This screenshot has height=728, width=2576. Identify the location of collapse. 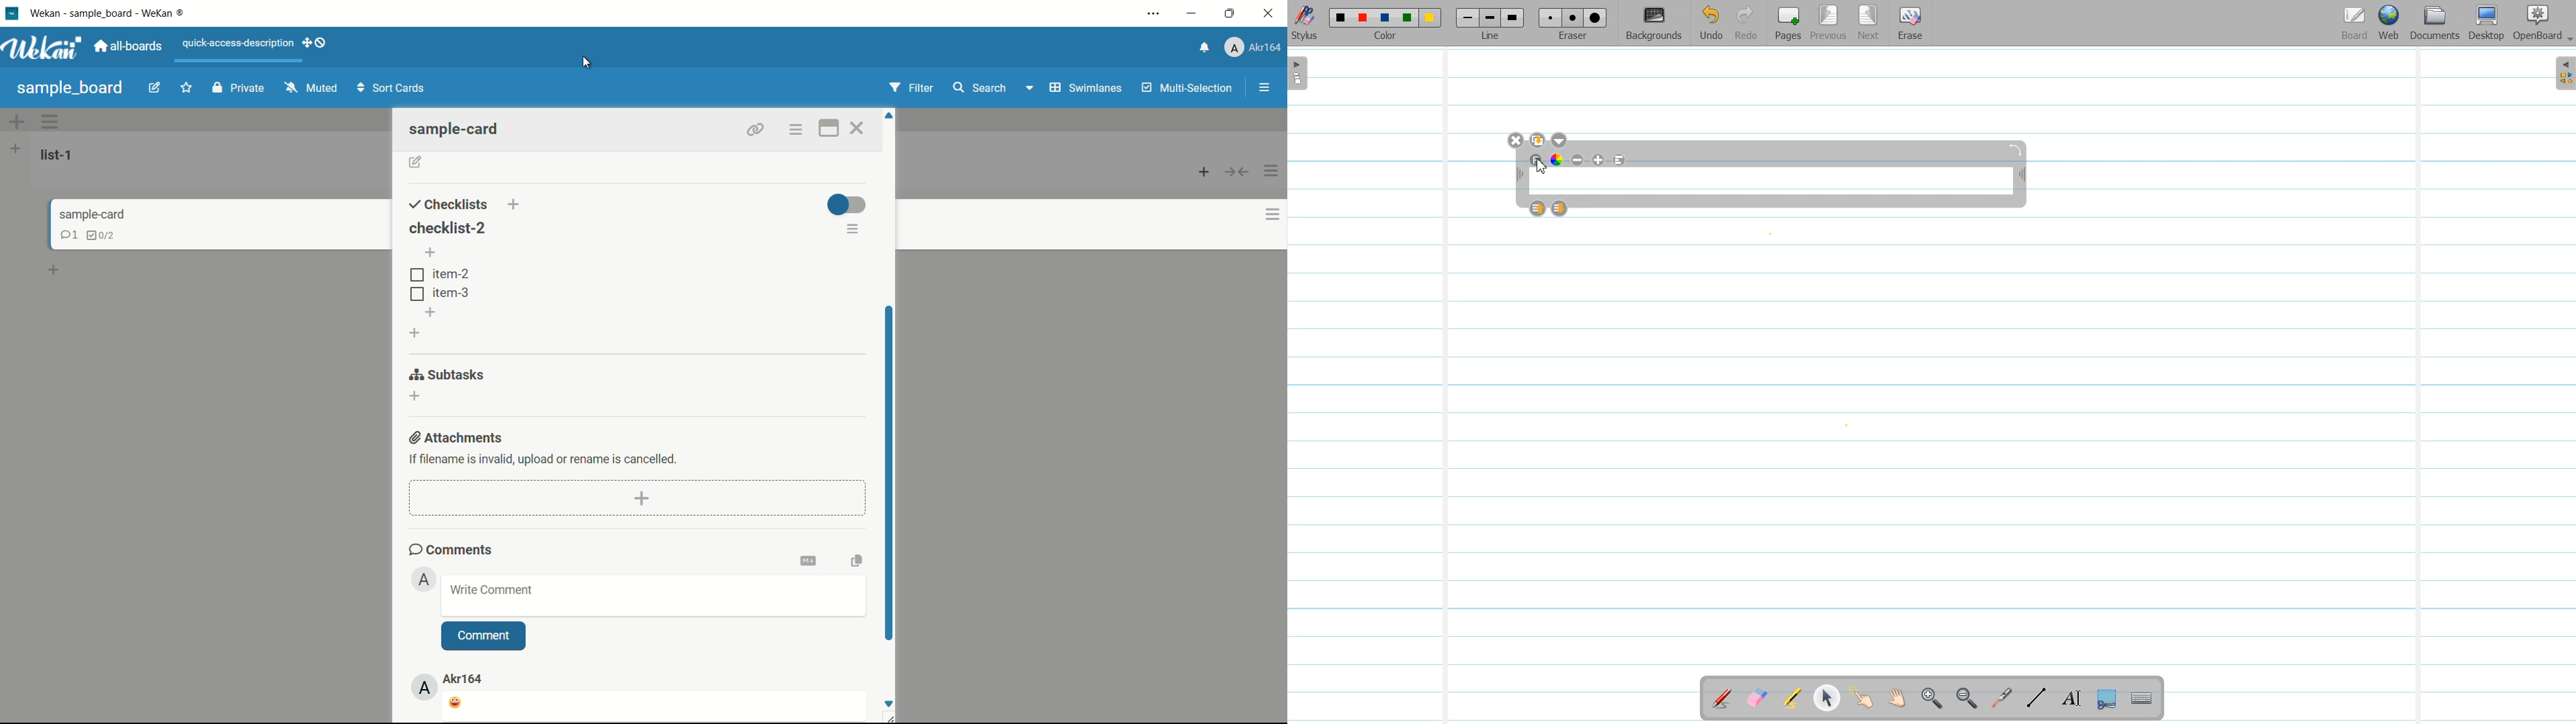
(1238, 173).